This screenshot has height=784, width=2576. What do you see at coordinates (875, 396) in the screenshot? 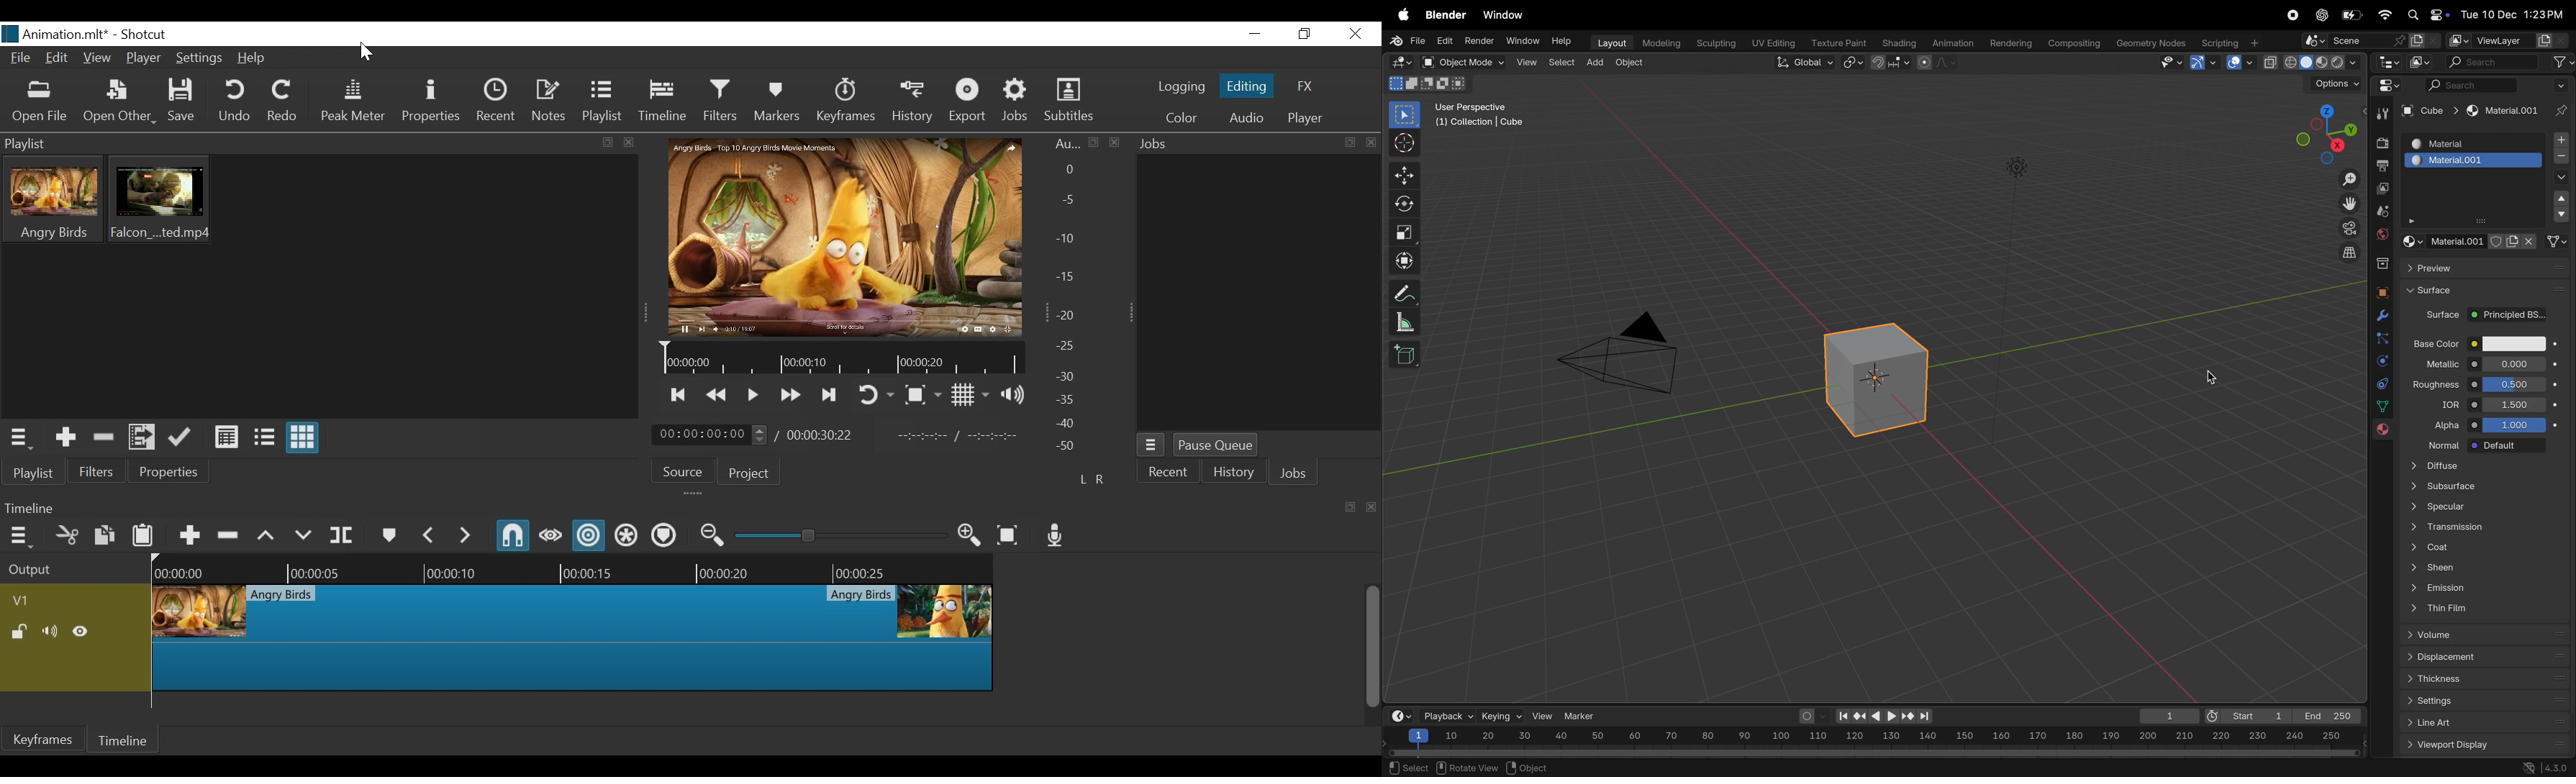
I see `Toggle player looping` at bounding box center [875, 396].